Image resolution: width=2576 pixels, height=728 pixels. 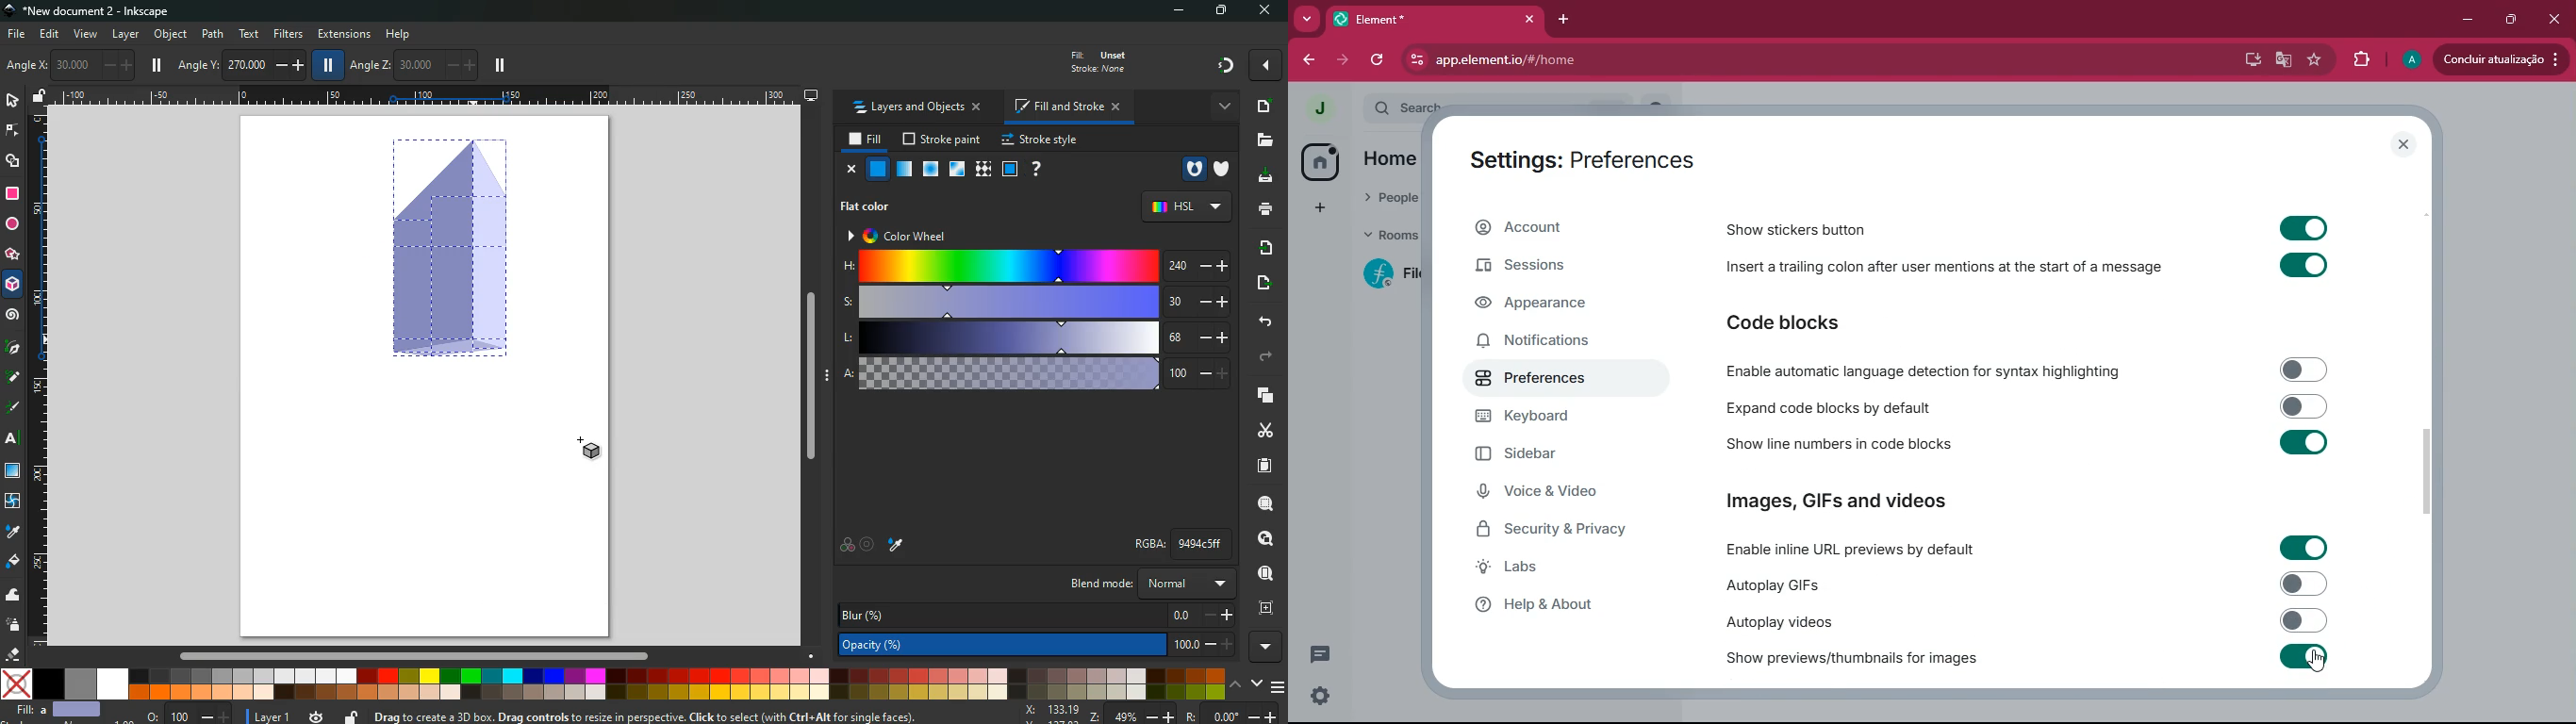 What do you see at coordinates (14, 440) in the screenshot?
I see `text` at bounding box center [14, 440].